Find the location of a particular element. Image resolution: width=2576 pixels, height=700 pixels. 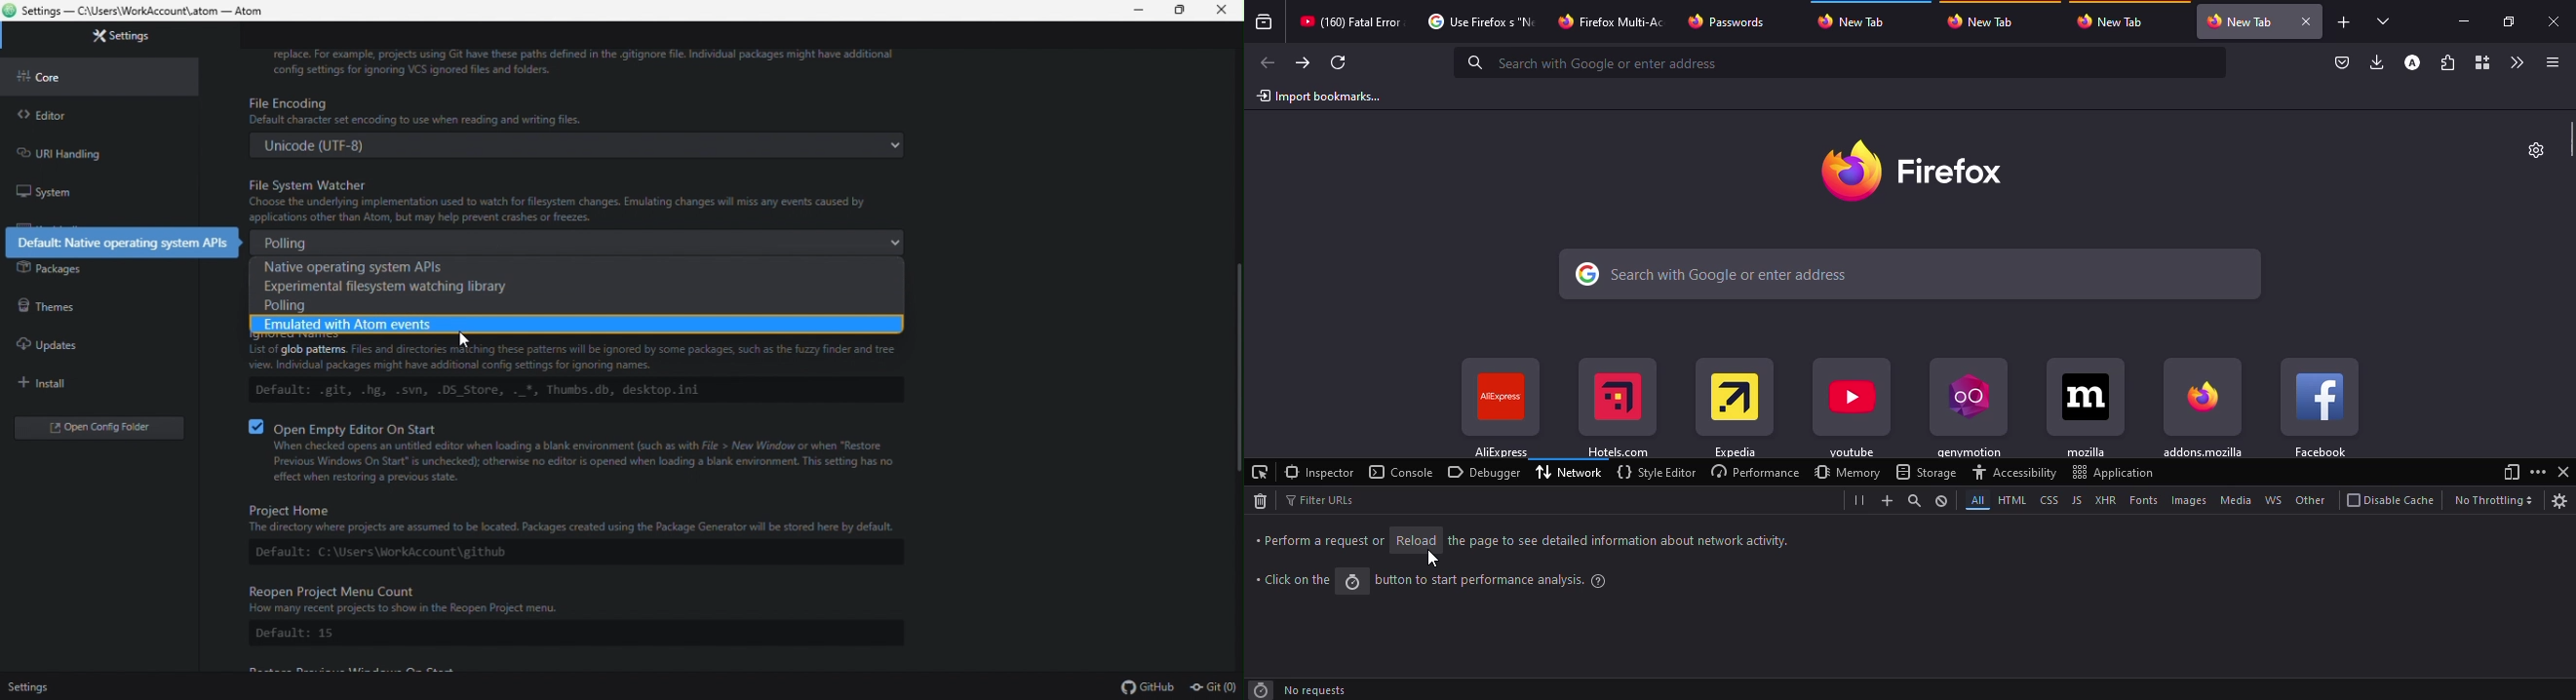

performance is located at coordinates (1752, 471).